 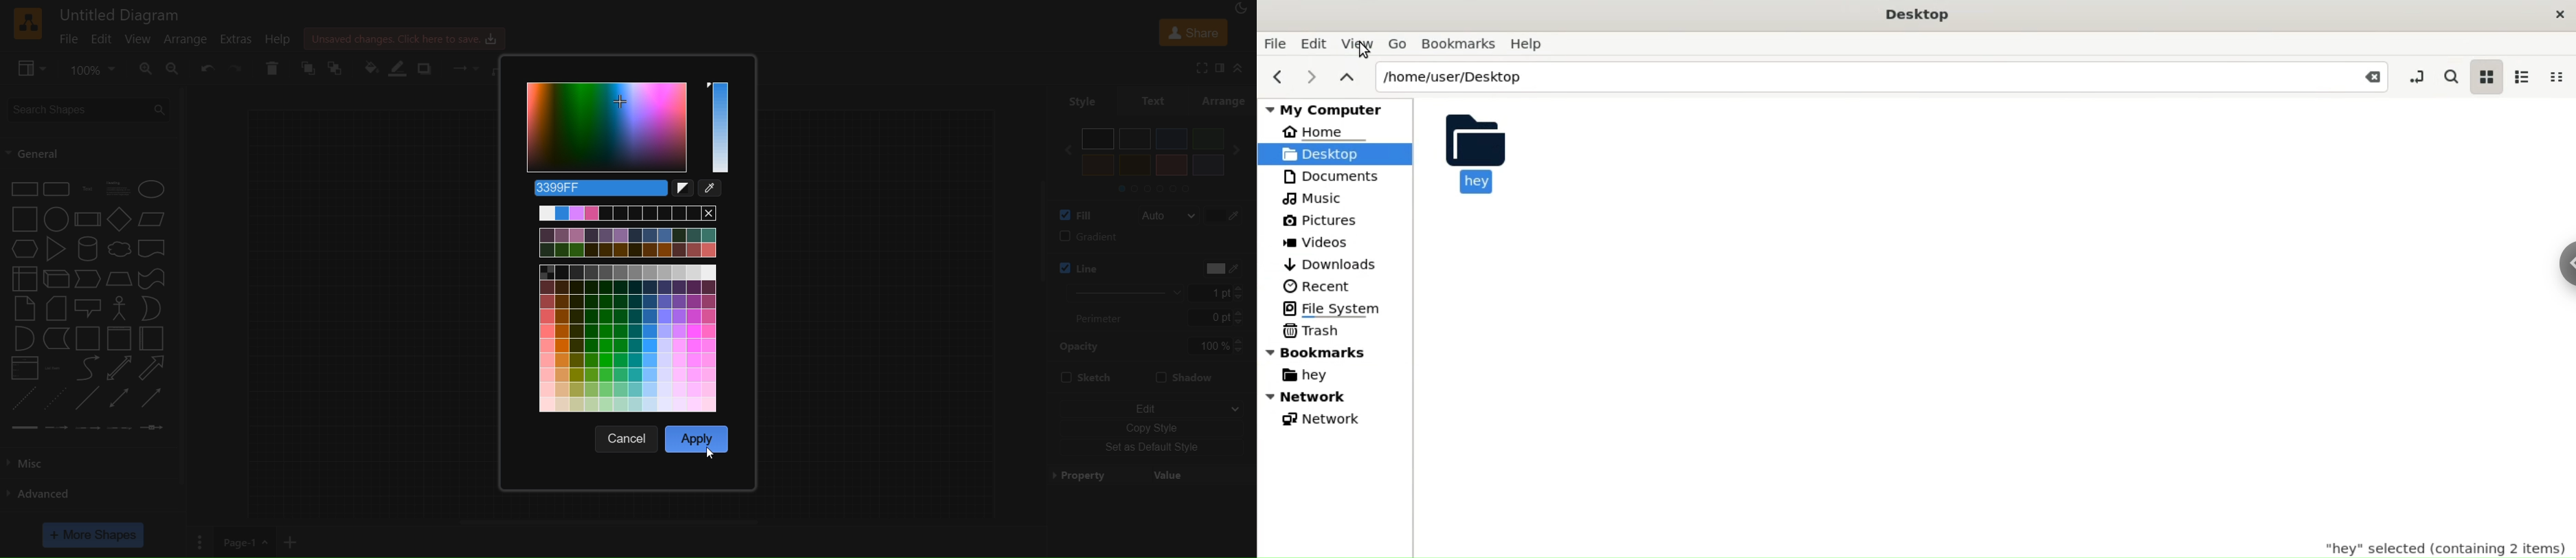 What do you see at coordinates (685, 190) in the screenshot?
I see `use black and white` at bounding box center [685, 190].